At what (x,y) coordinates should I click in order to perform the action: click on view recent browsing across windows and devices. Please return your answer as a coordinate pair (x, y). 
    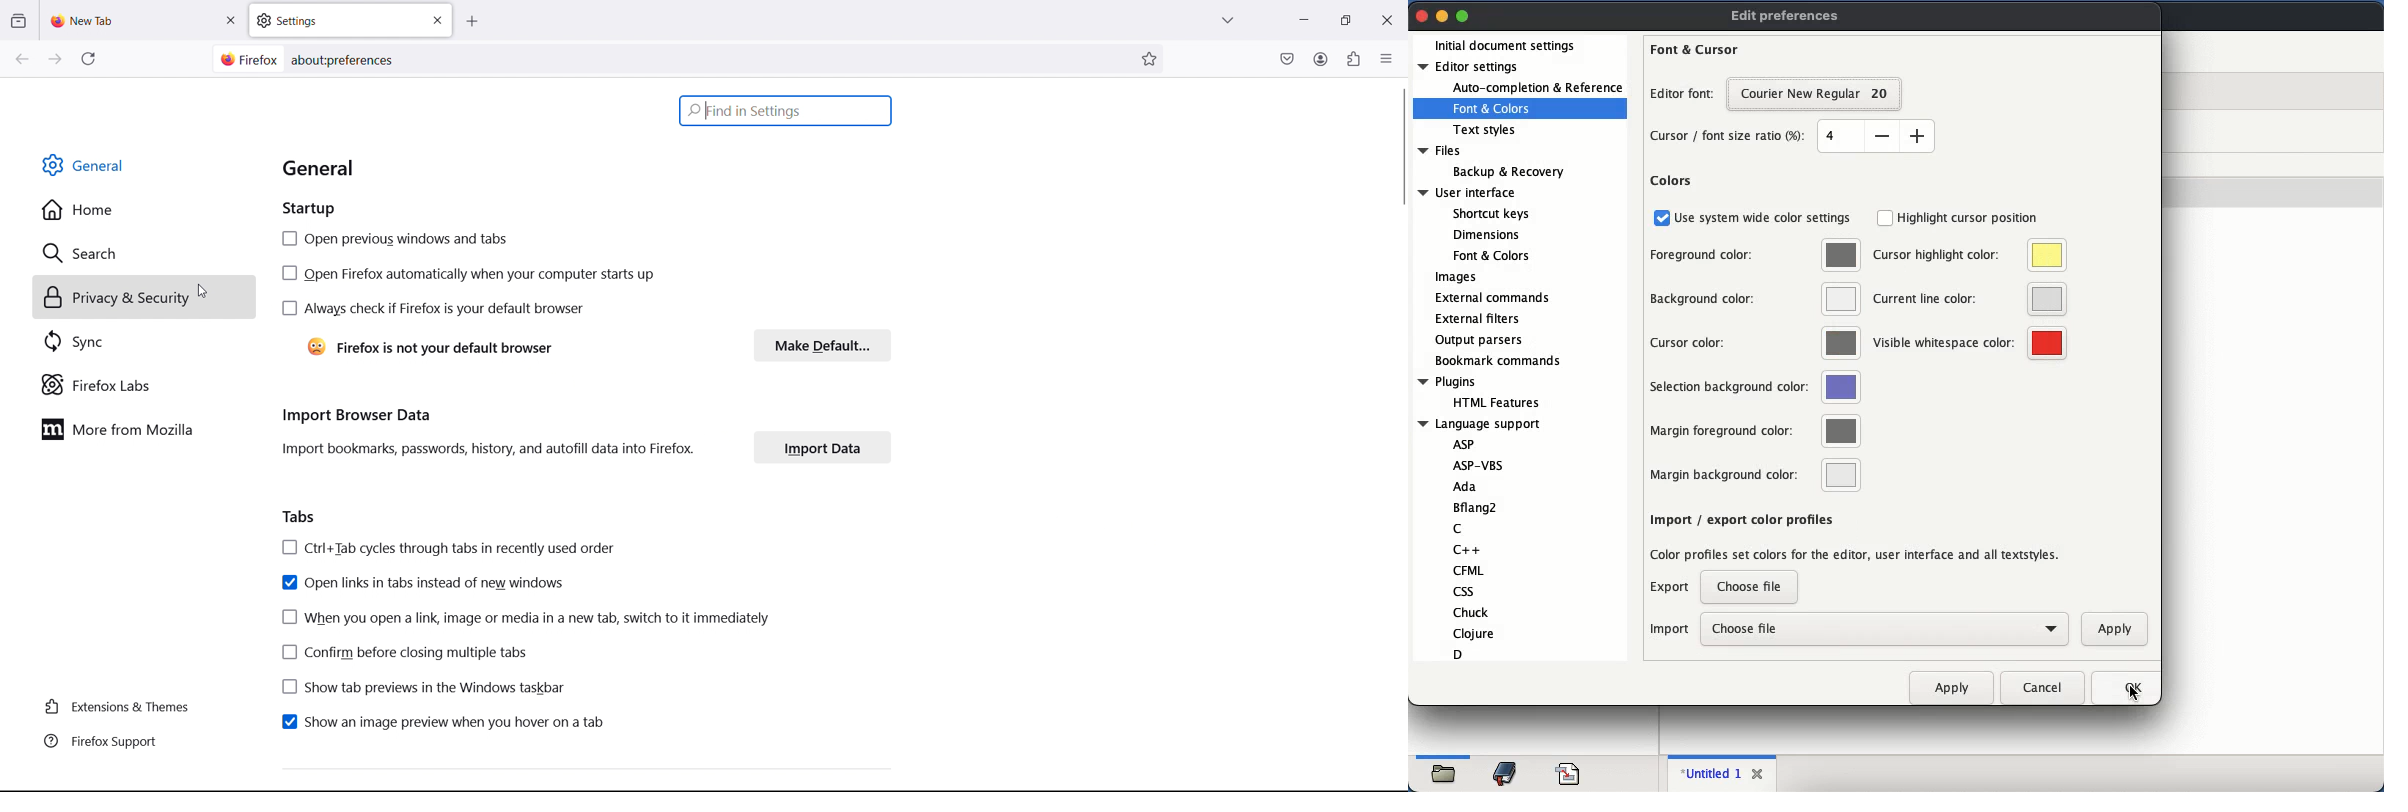
    Looking at the image, I should click on (18, 21).